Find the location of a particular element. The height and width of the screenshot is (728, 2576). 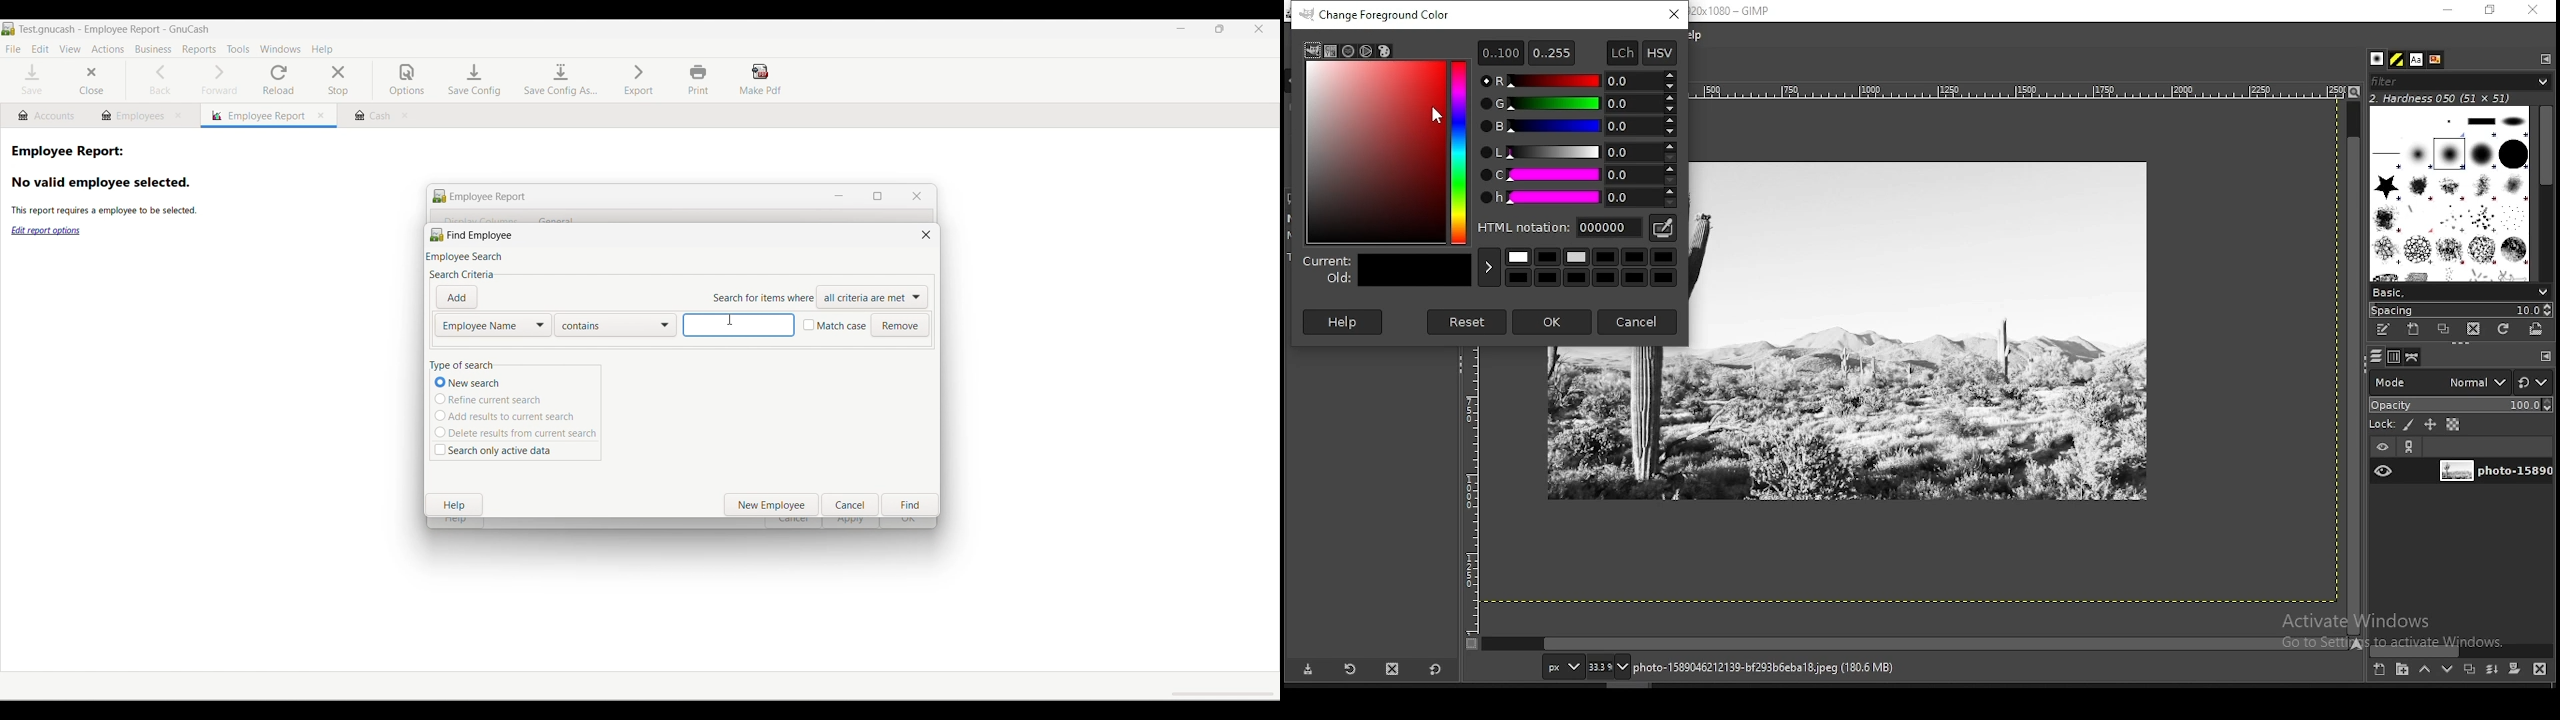

link is located at coordinates (2411, 446).